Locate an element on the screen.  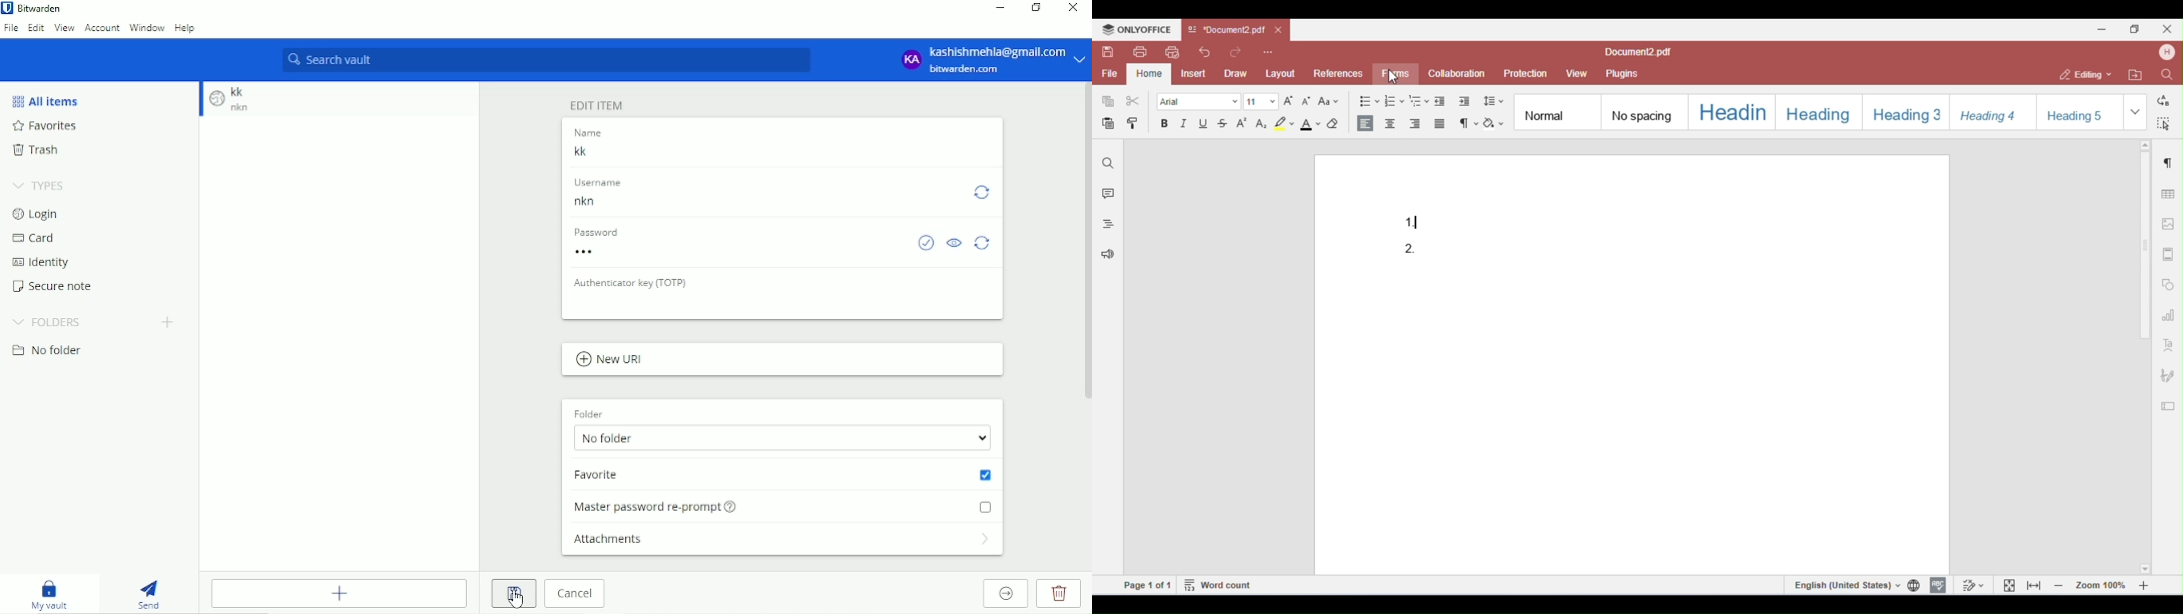
Bitwarden is located at coordinates (35, 9).